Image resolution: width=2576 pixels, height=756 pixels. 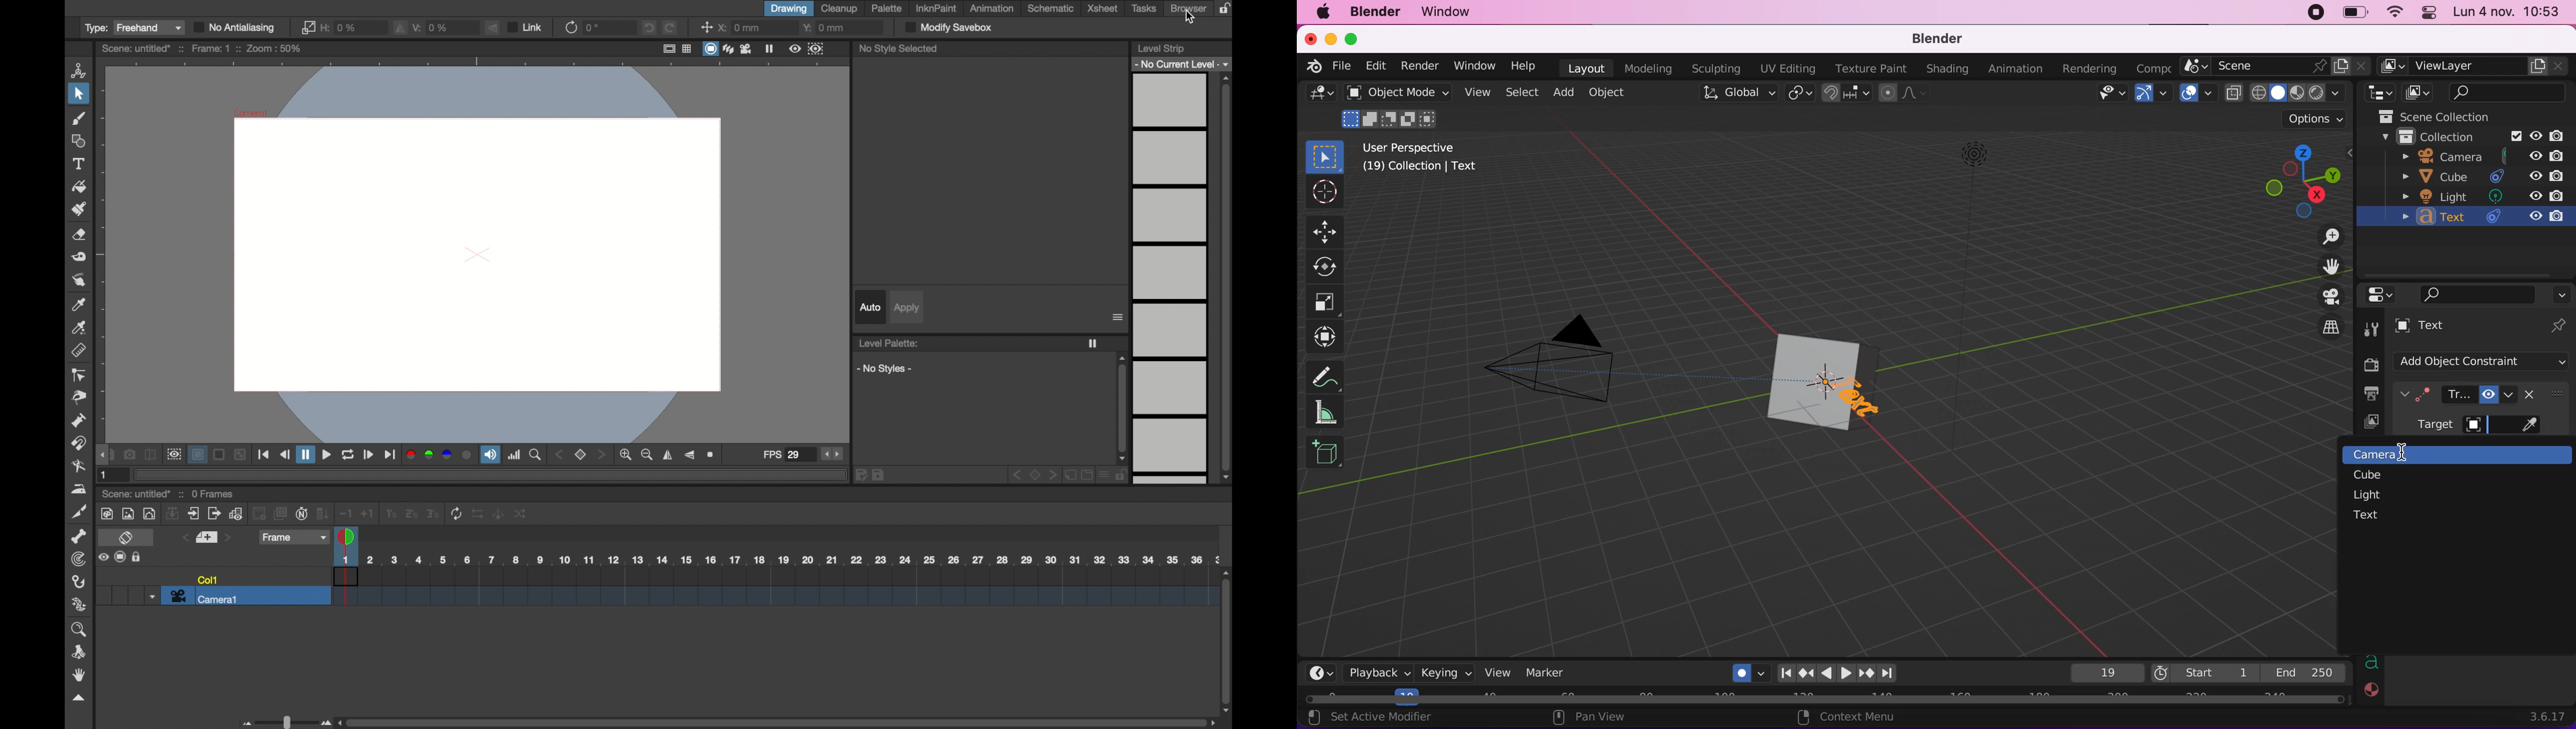 What do you see at coordinates (1421, 66) in the screenshot?
I see `render` at bounding box center [1421, 66].